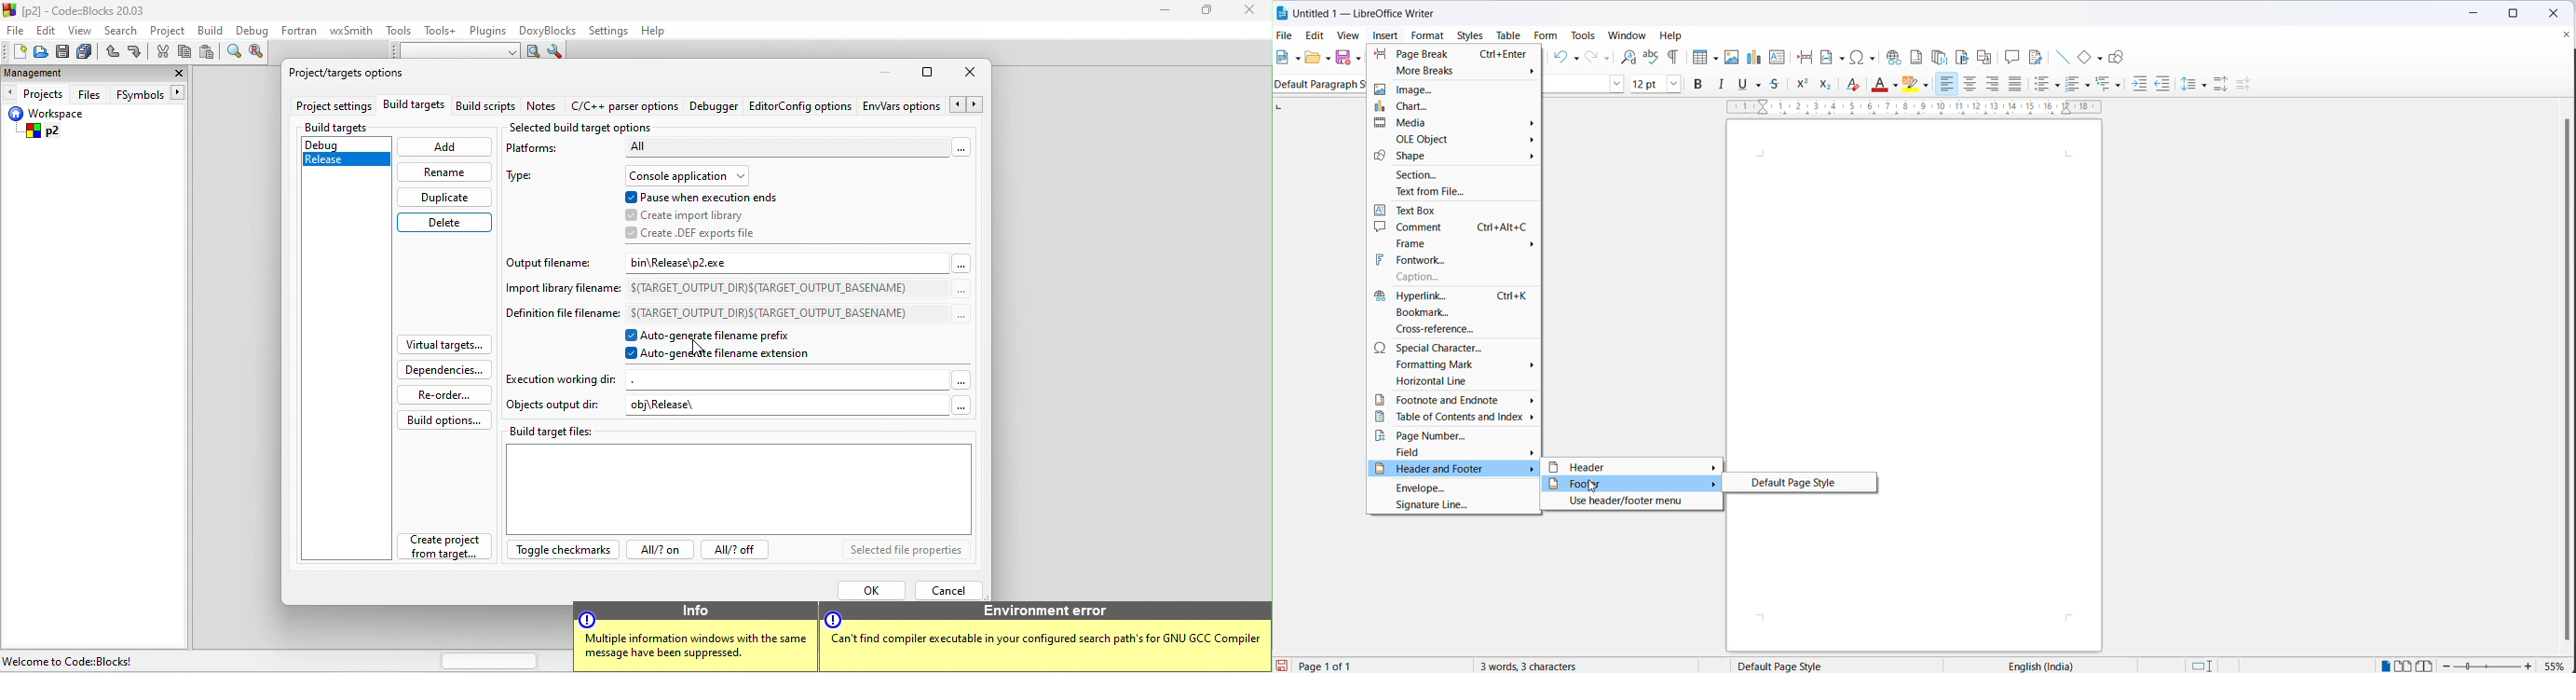 This screenshot has width=2576, height=700. What do you see at coordinates (1283, 58) in the screenshot?
I see `new file` at bounding box center [1283, 58].